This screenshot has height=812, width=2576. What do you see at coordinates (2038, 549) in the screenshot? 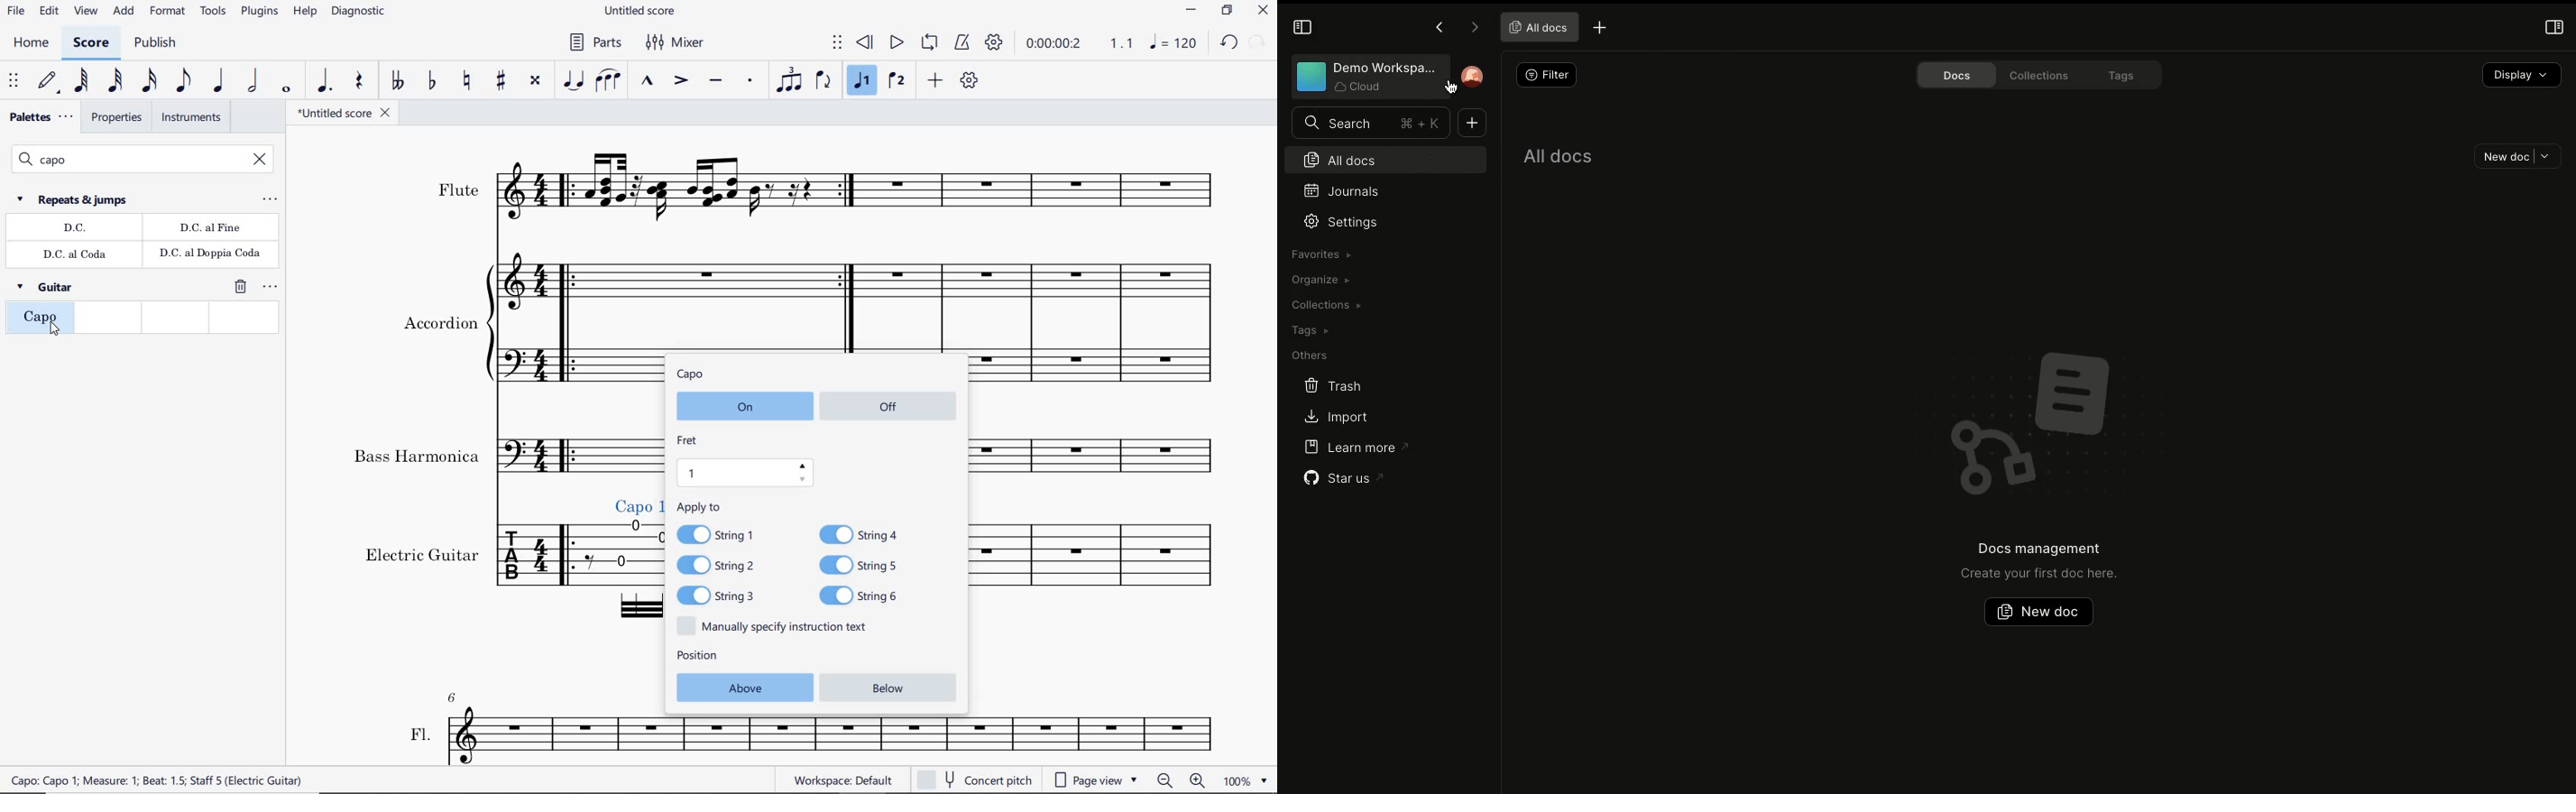
I see `Docs management` at bounding box center [2038, 549].